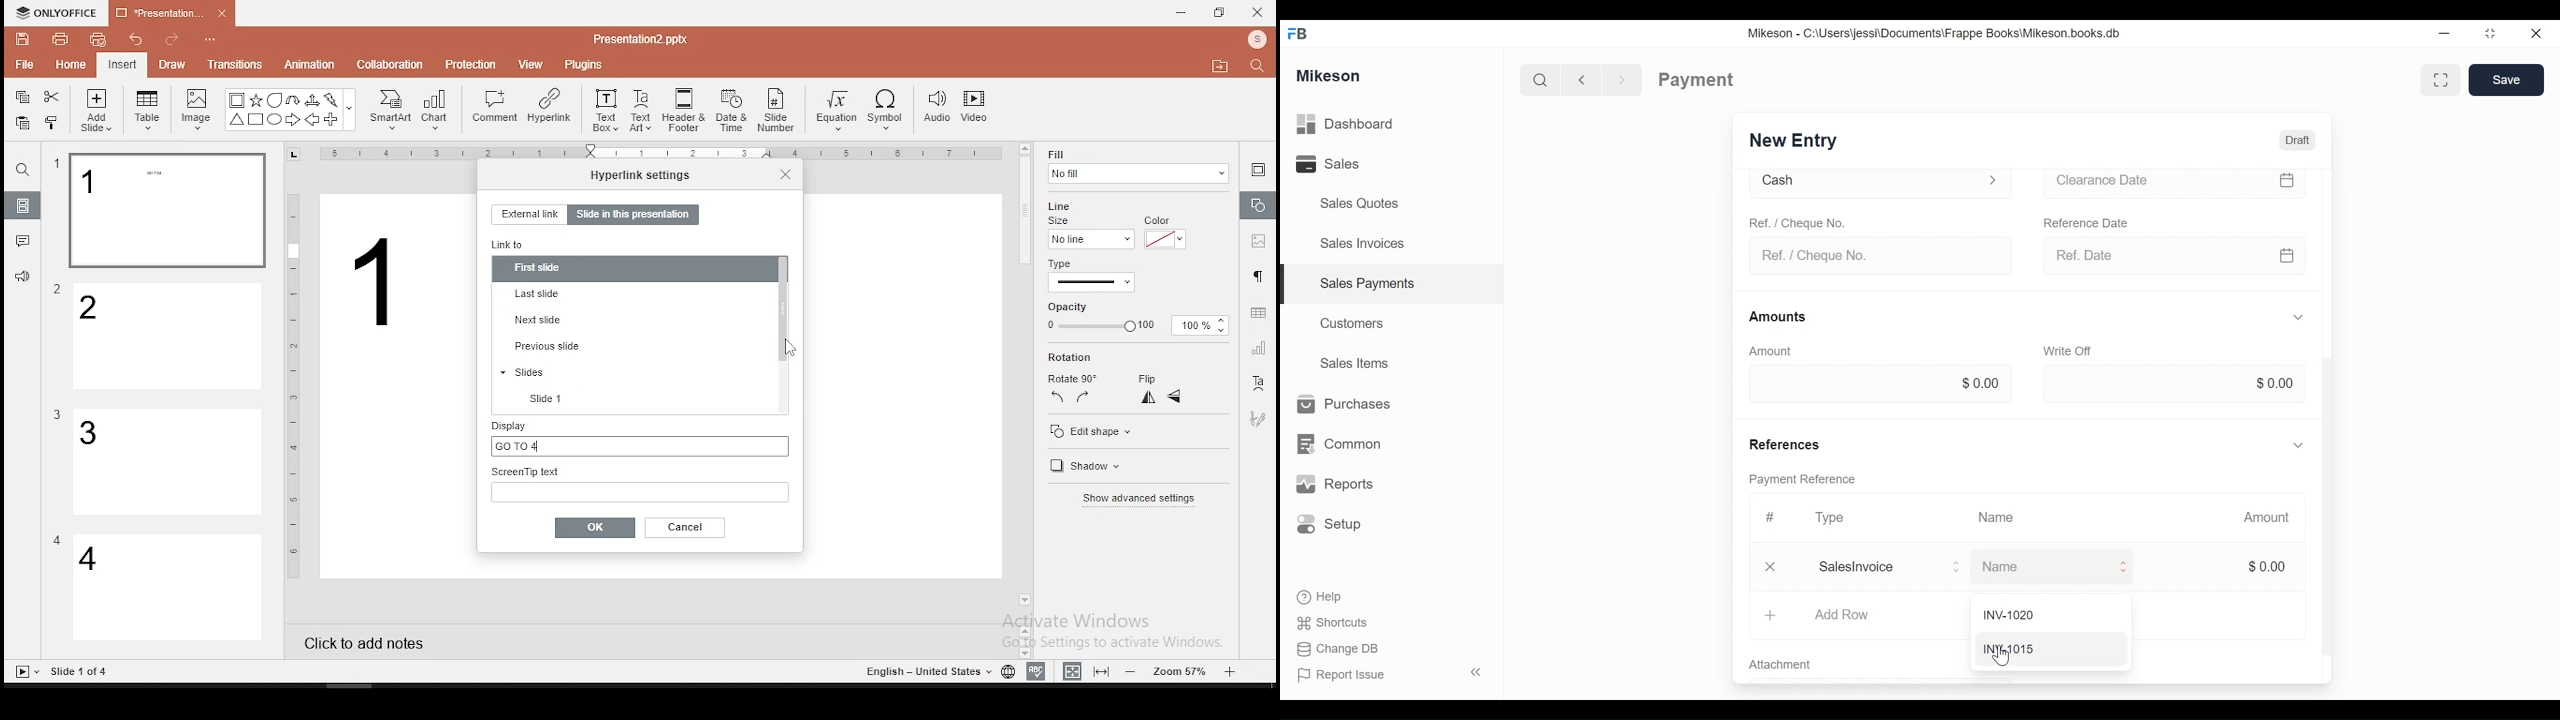 This screenshot has width=2576, height=728. What do you see at coordinates (21, 123) in the screenshot?
I see `paste` at bounding box center [21, 123].